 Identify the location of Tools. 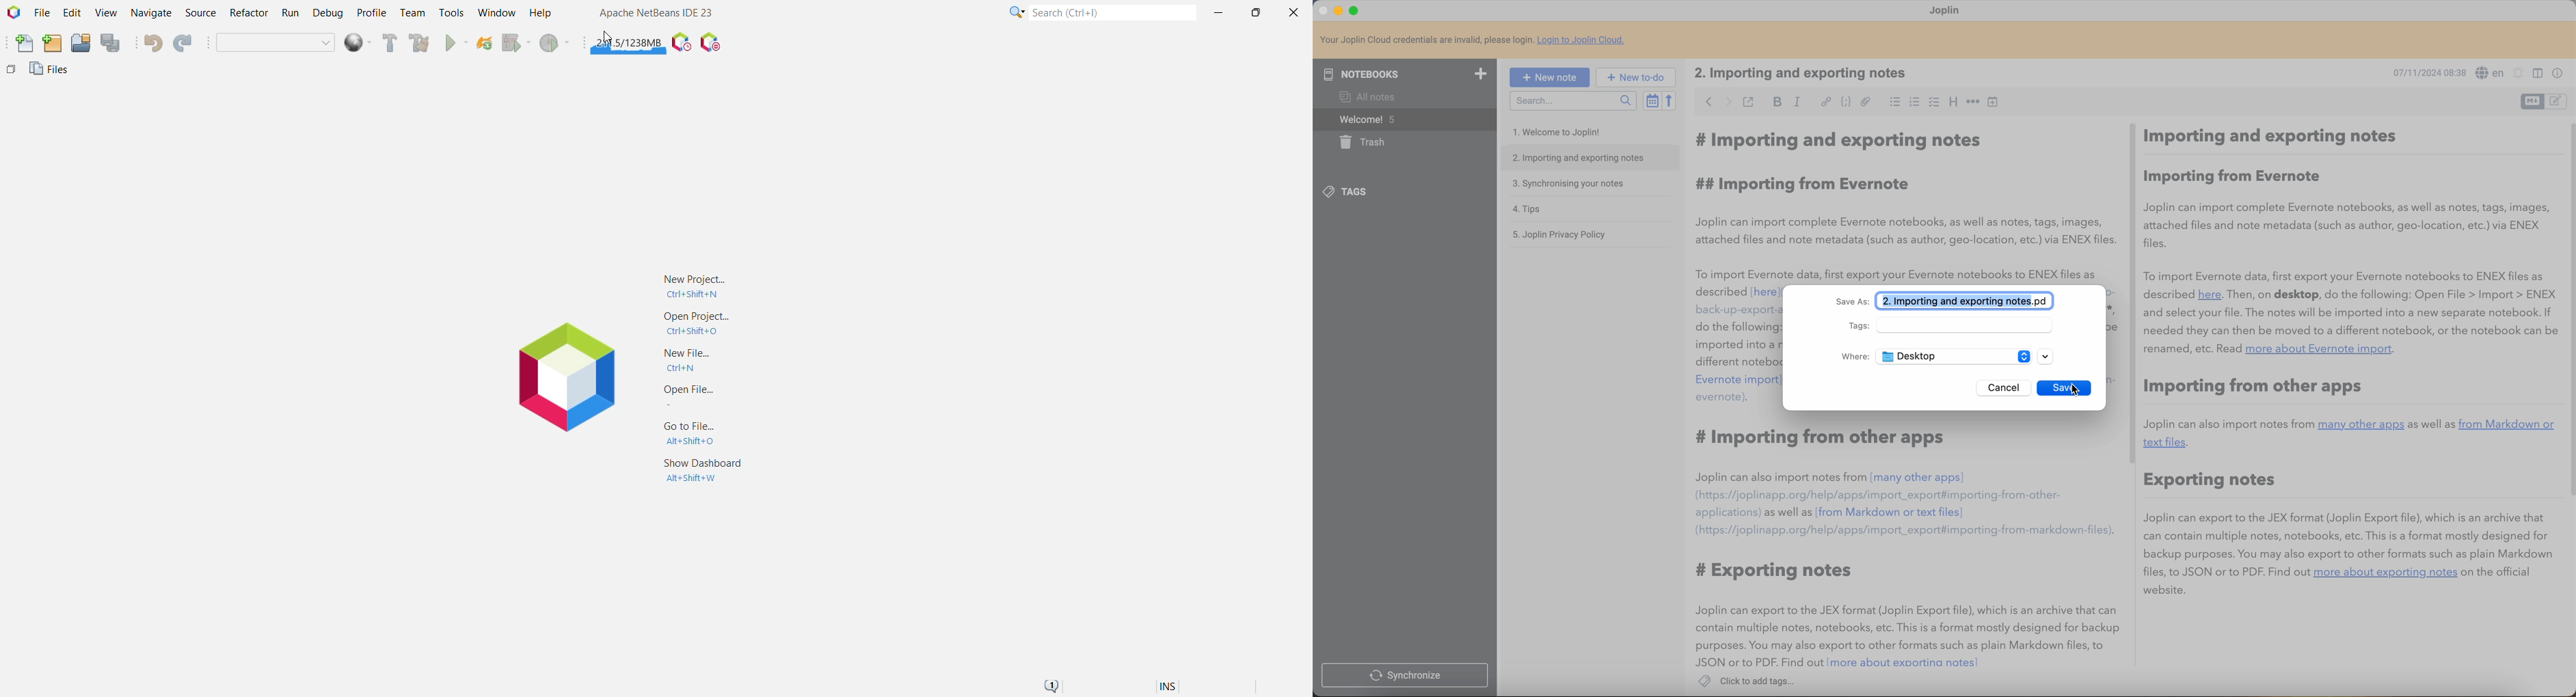
(452, 12).